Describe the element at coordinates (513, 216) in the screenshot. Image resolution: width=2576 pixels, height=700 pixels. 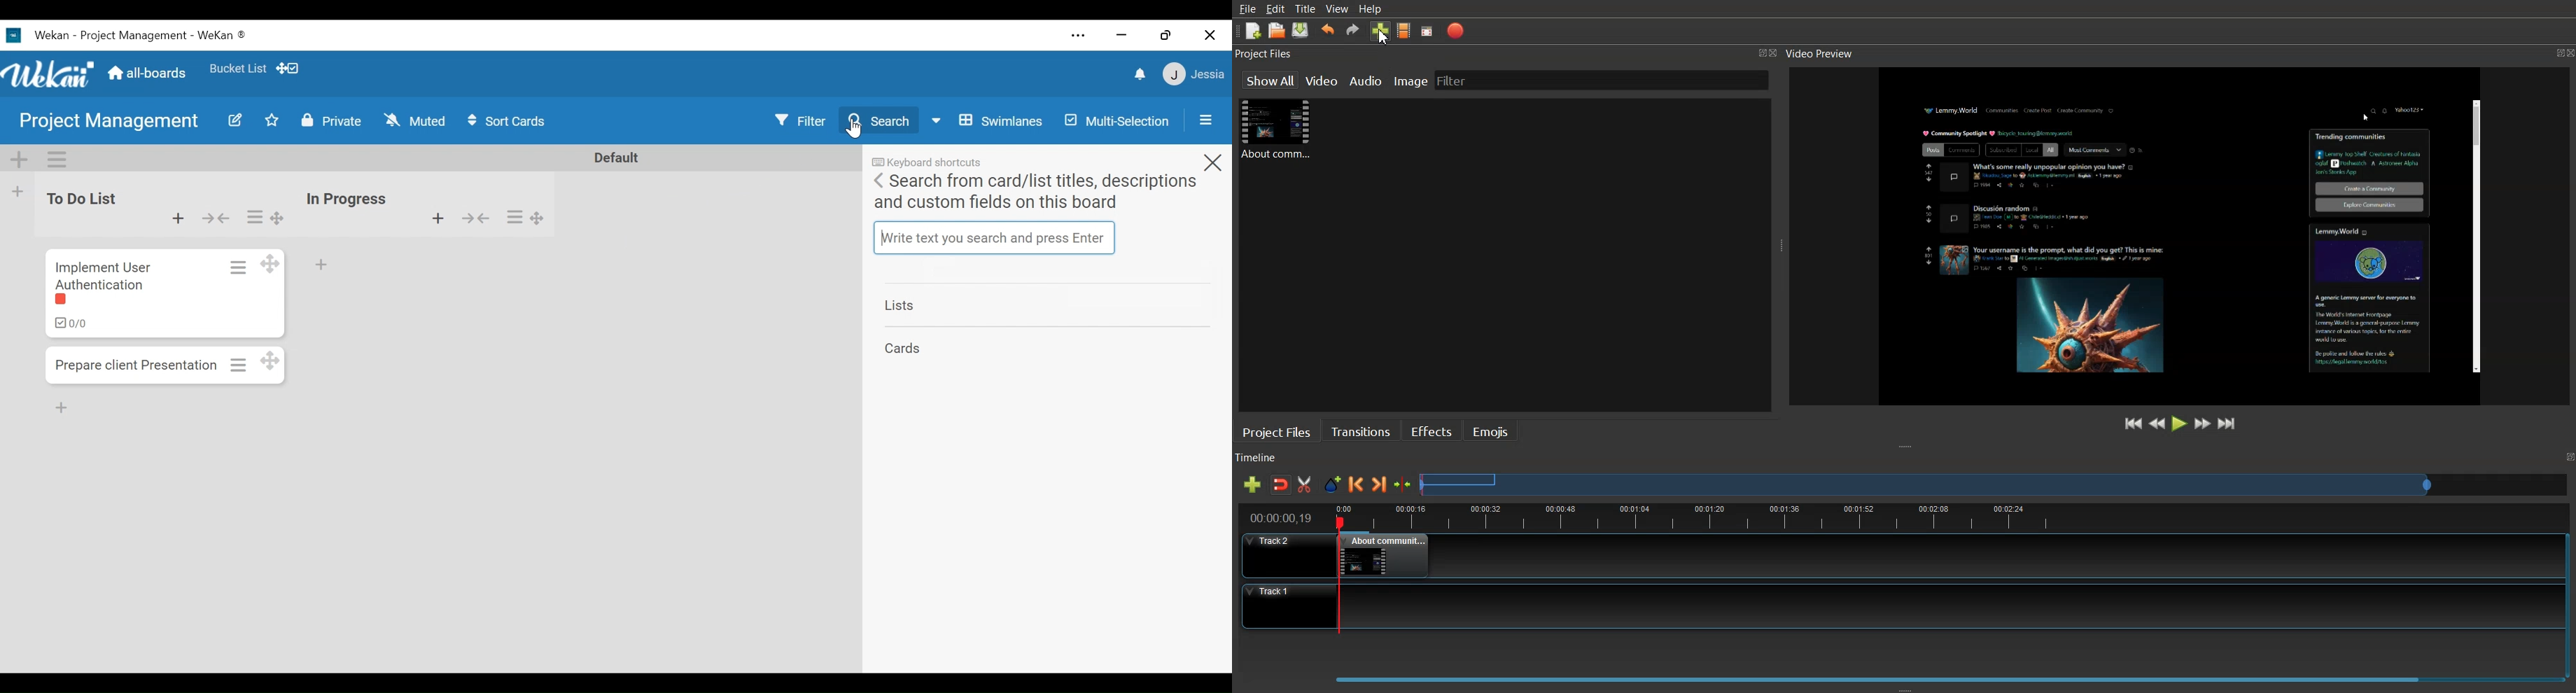
I see `list actions` at that location.